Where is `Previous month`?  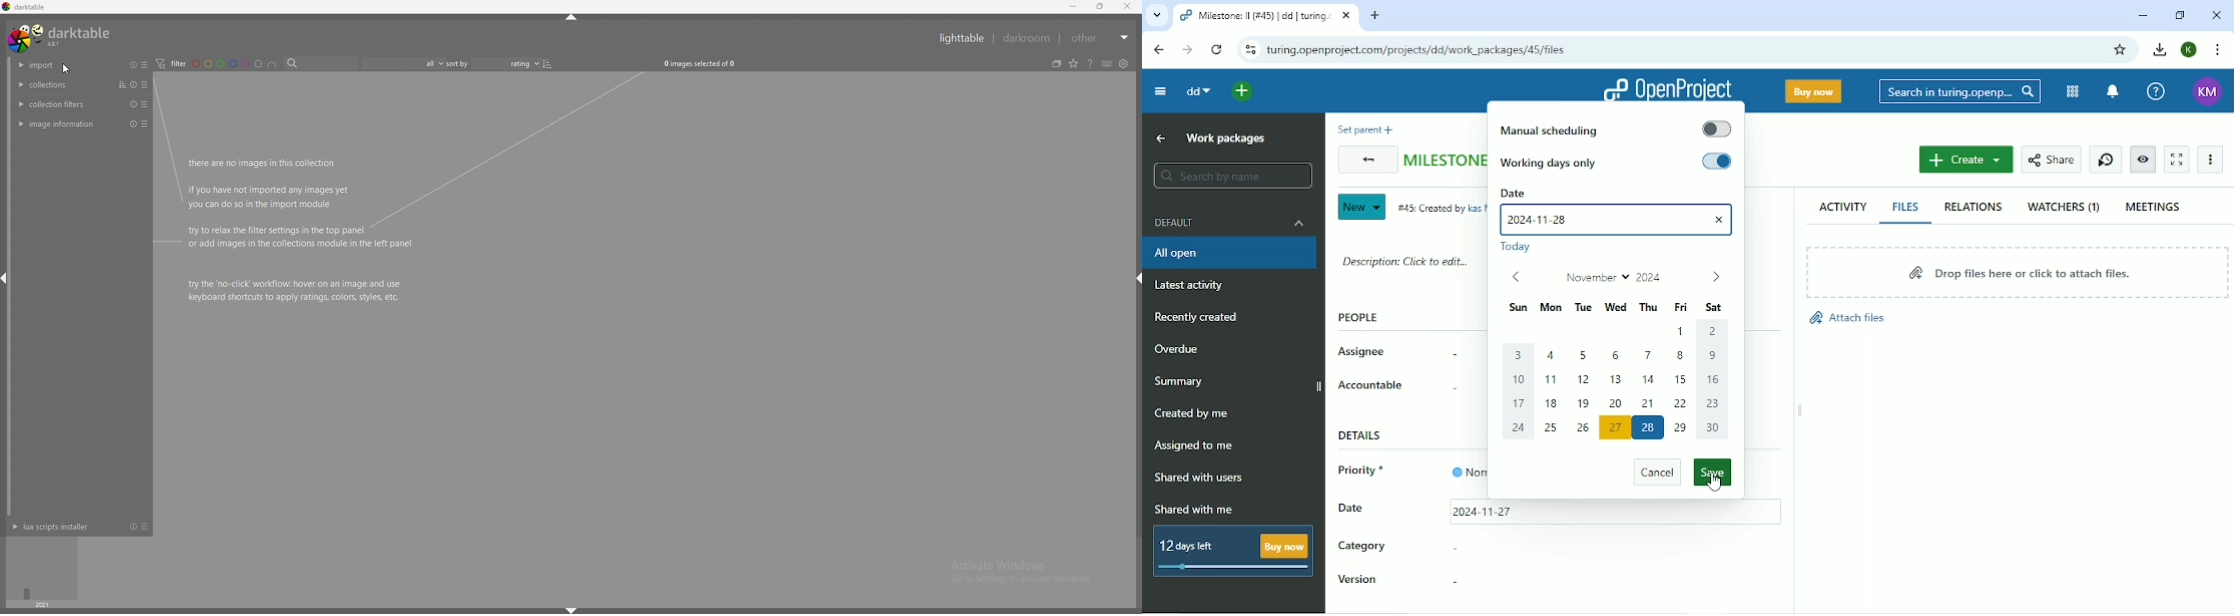 Previous month is located at coordinates (1515, 277).